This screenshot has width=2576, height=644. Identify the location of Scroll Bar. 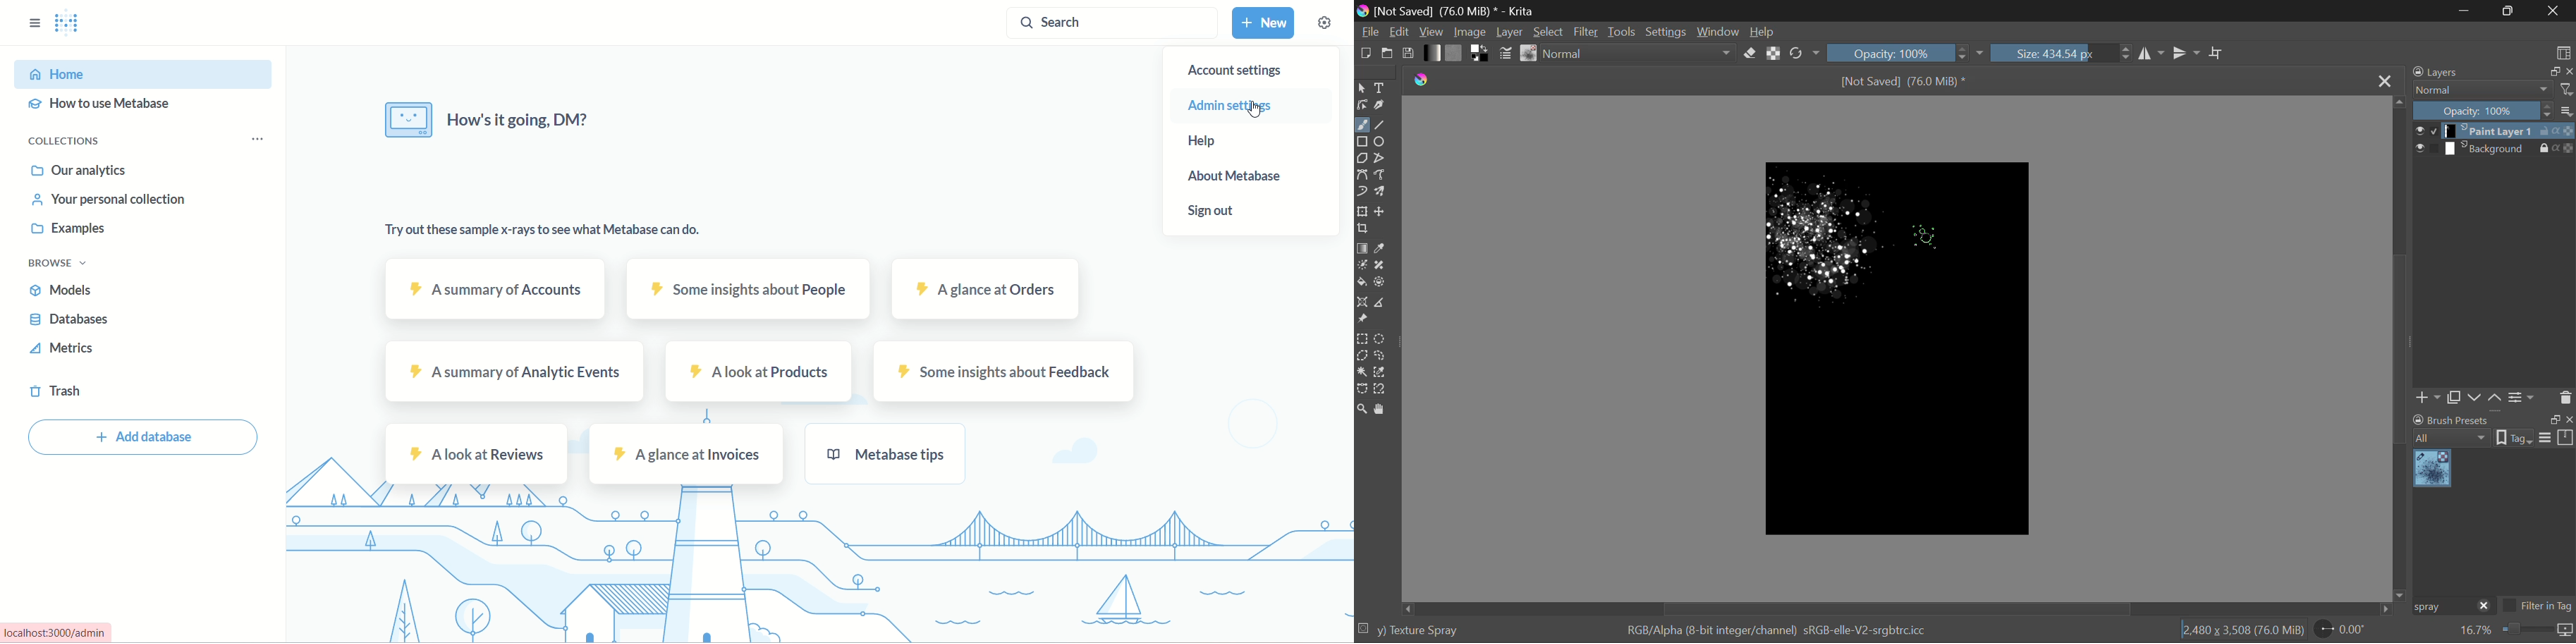
(1900, 608).